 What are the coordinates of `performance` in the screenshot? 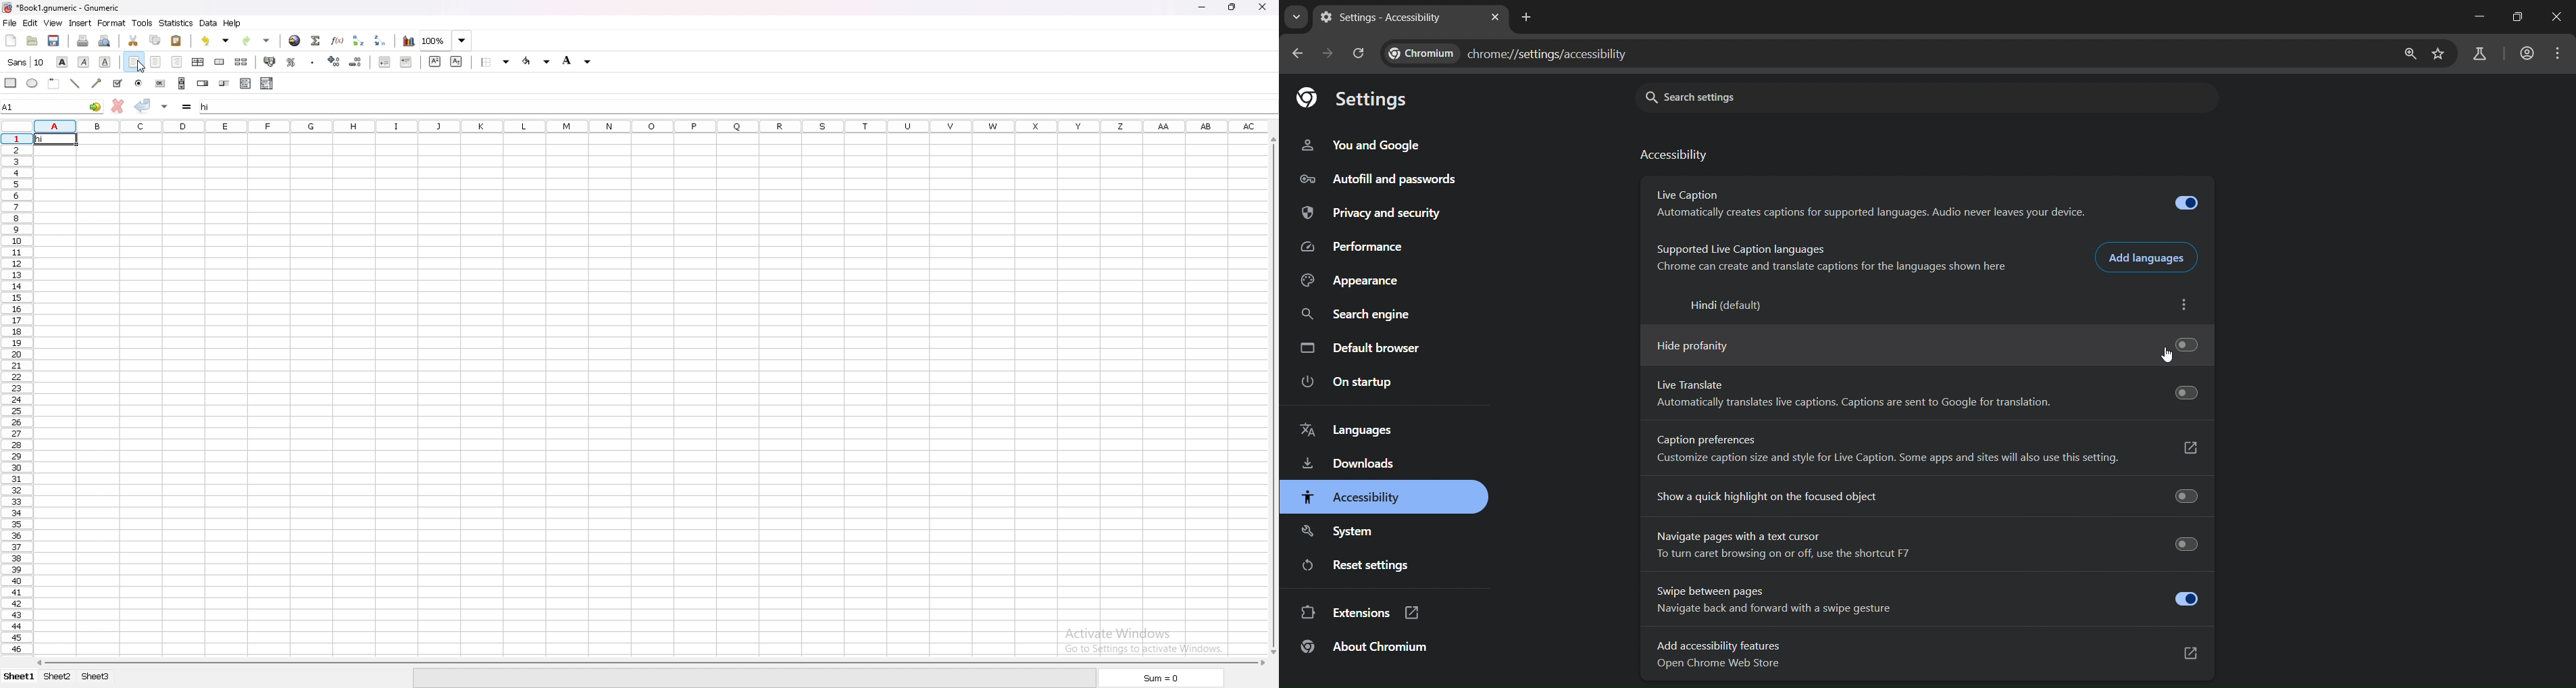 It's located at (1359, 247).